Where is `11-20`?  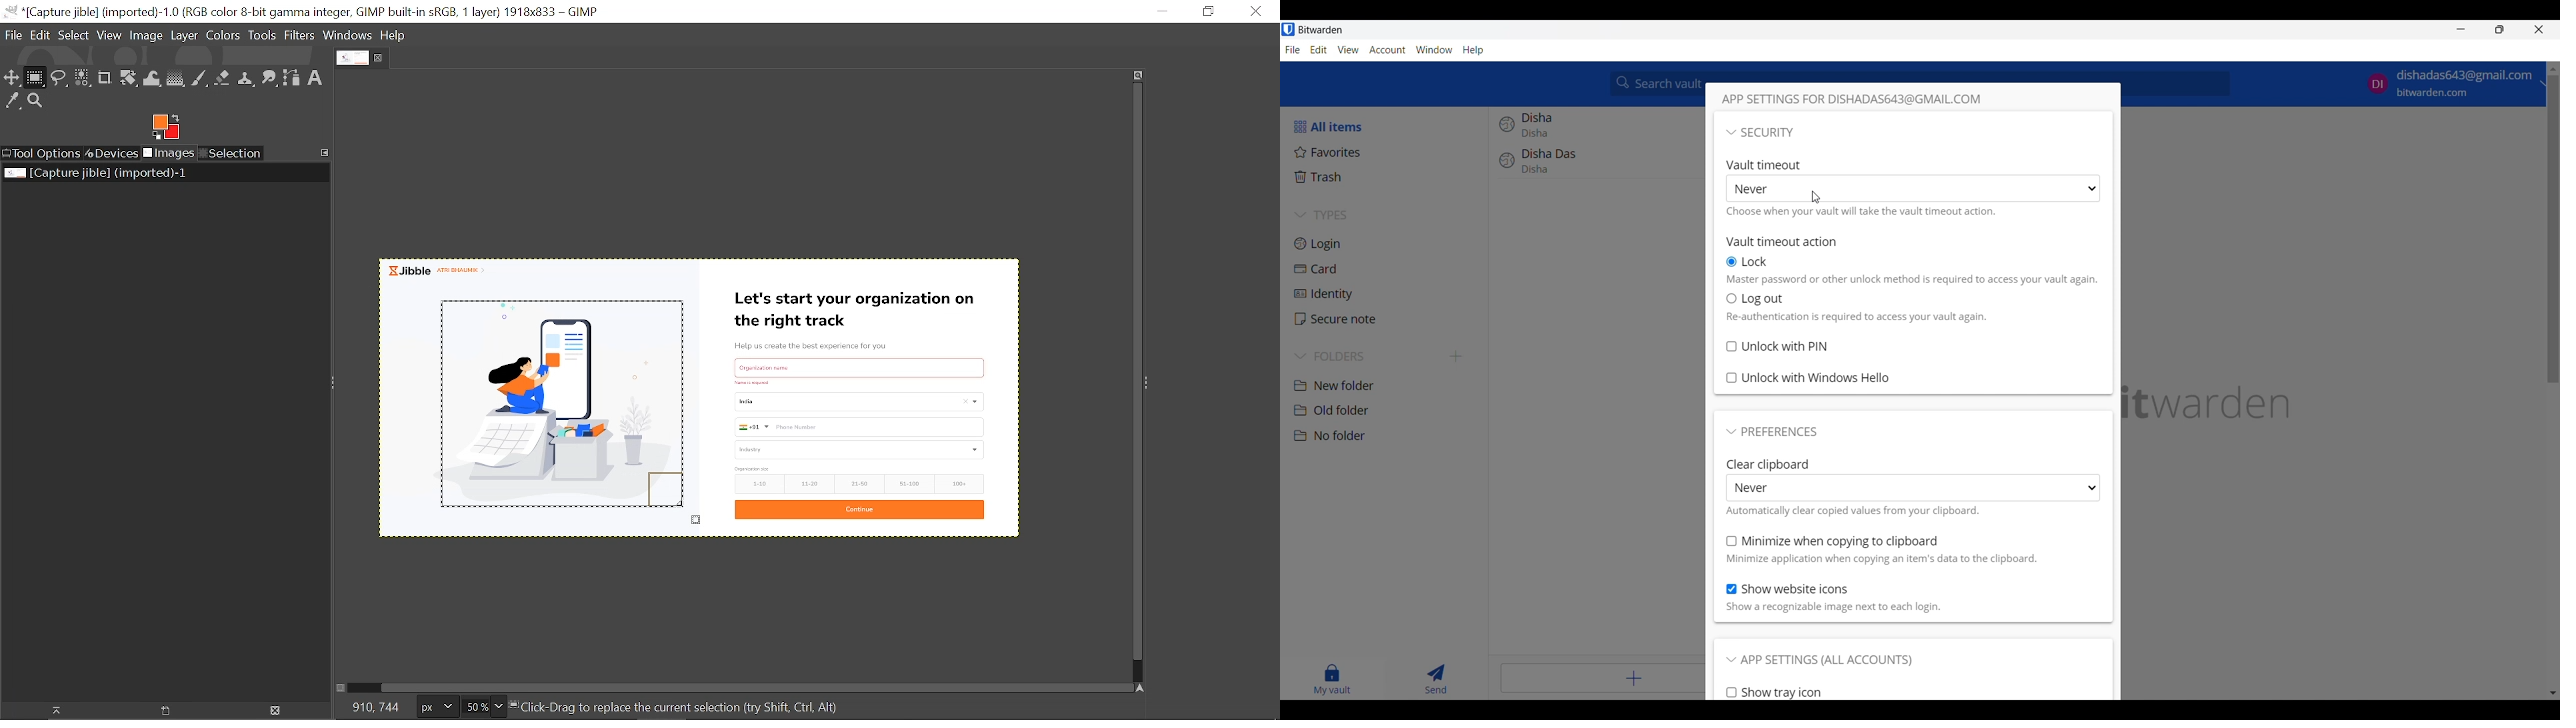
11-20 is located at coordinates (808, 484).